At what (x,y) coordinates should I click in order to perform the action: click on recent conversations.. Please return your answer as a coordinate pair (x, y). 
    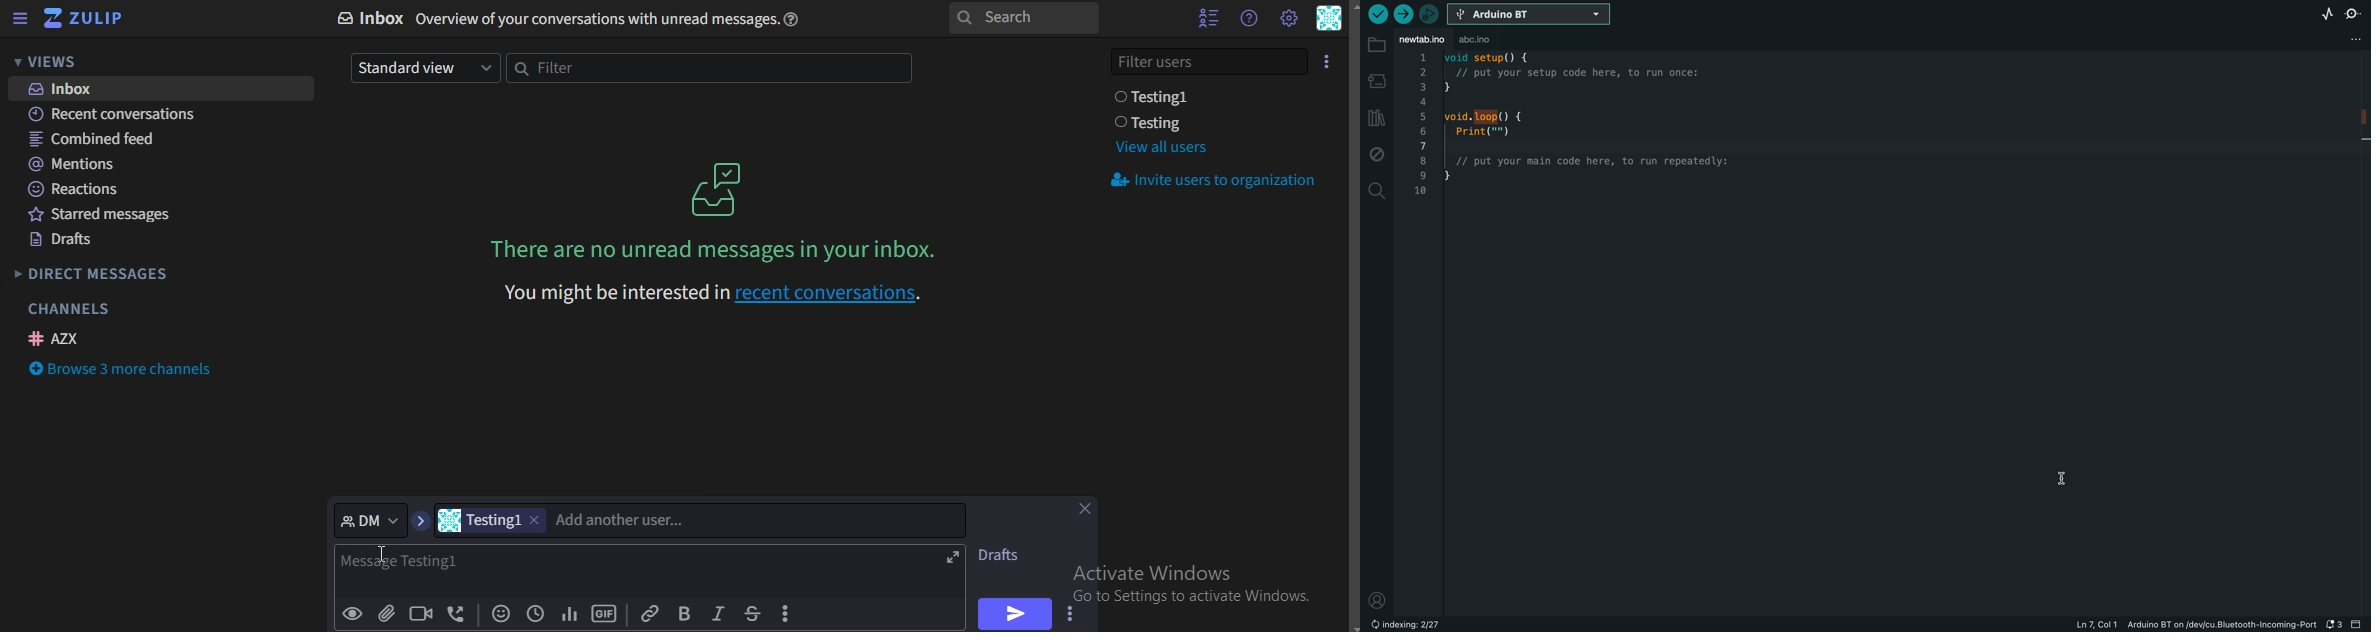
    Looking at the image, I should click on (710, 293).